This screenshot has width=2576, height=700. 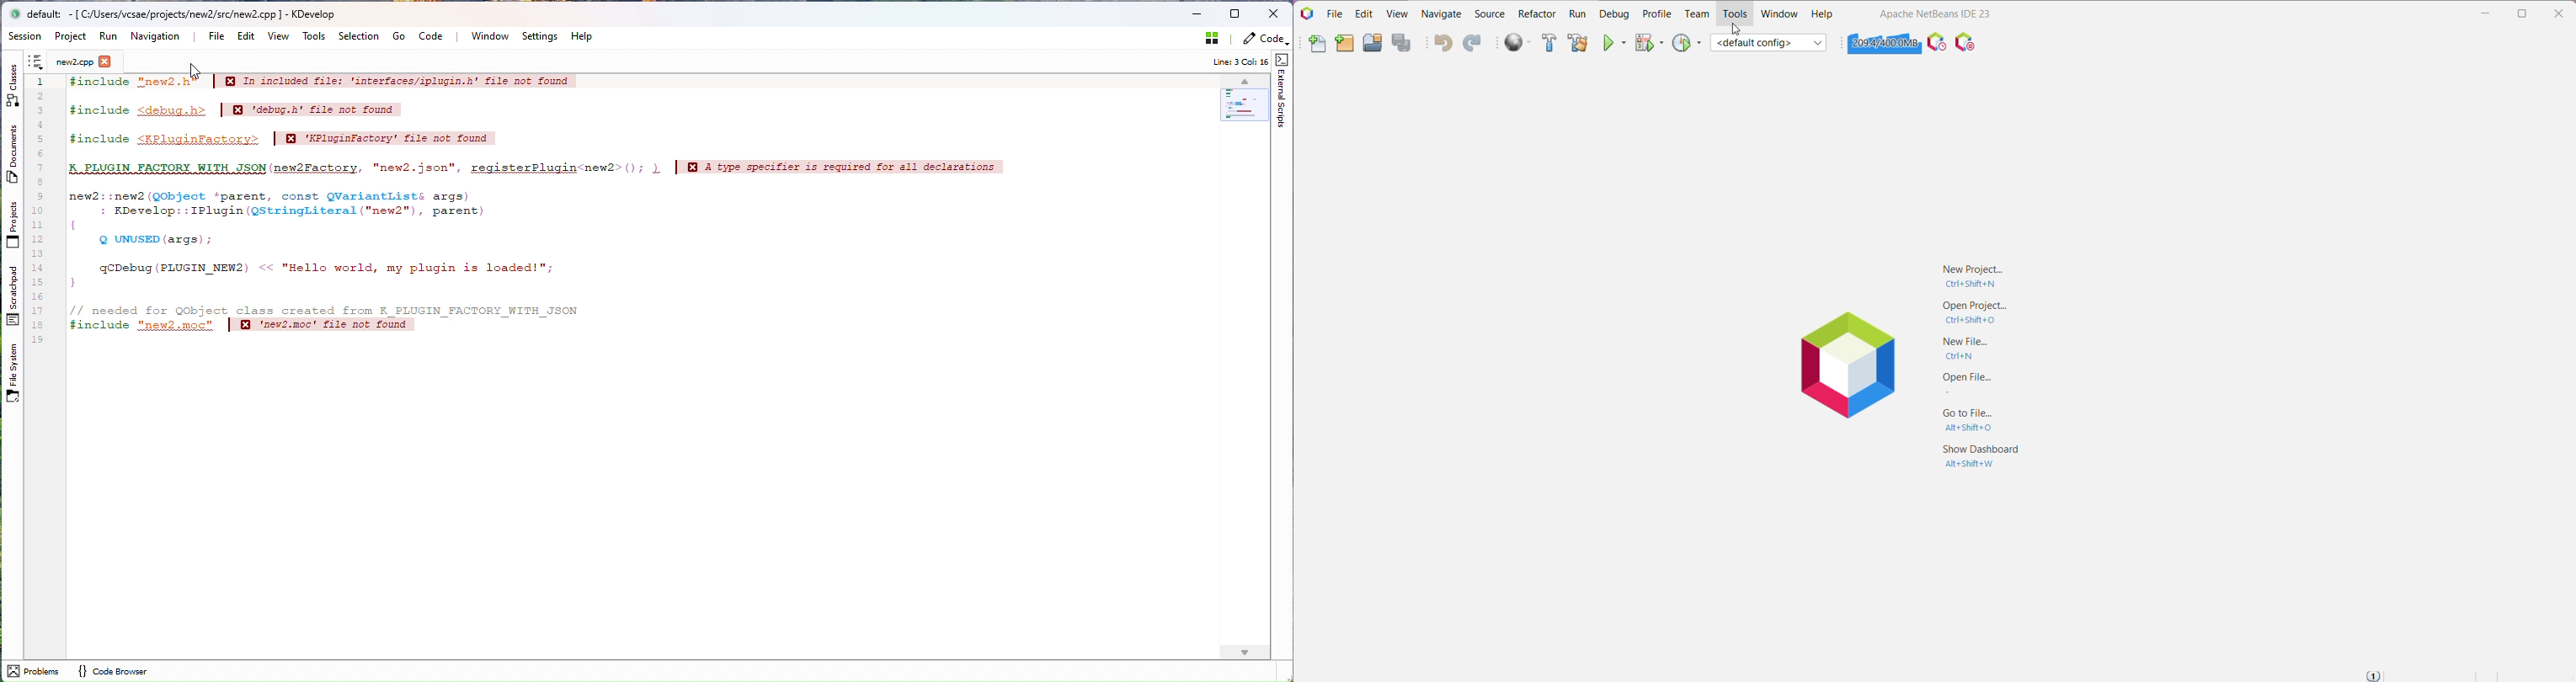 What do you see at coordinates (1770, 43) in the screenshot?
I see `Set Project Configuration` at bounding box center [1770, 43].